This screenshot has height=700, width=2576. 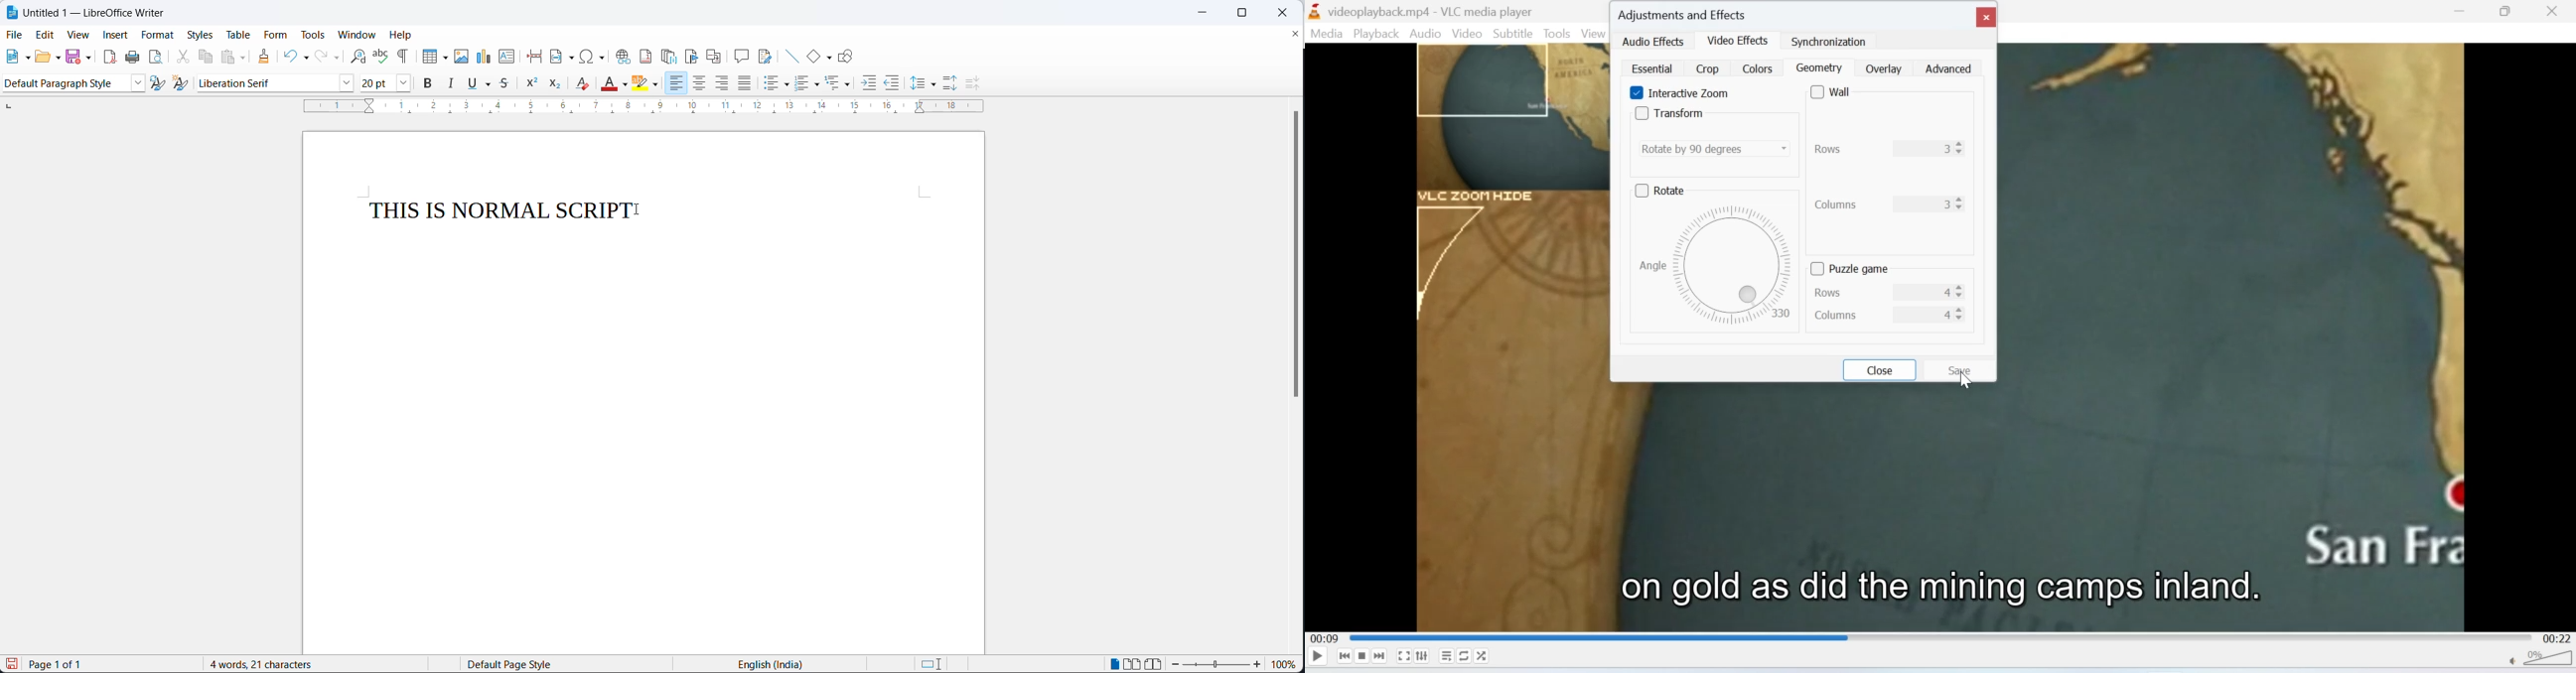 I want to click on zoom decrease, so click(x=1257, y=665).